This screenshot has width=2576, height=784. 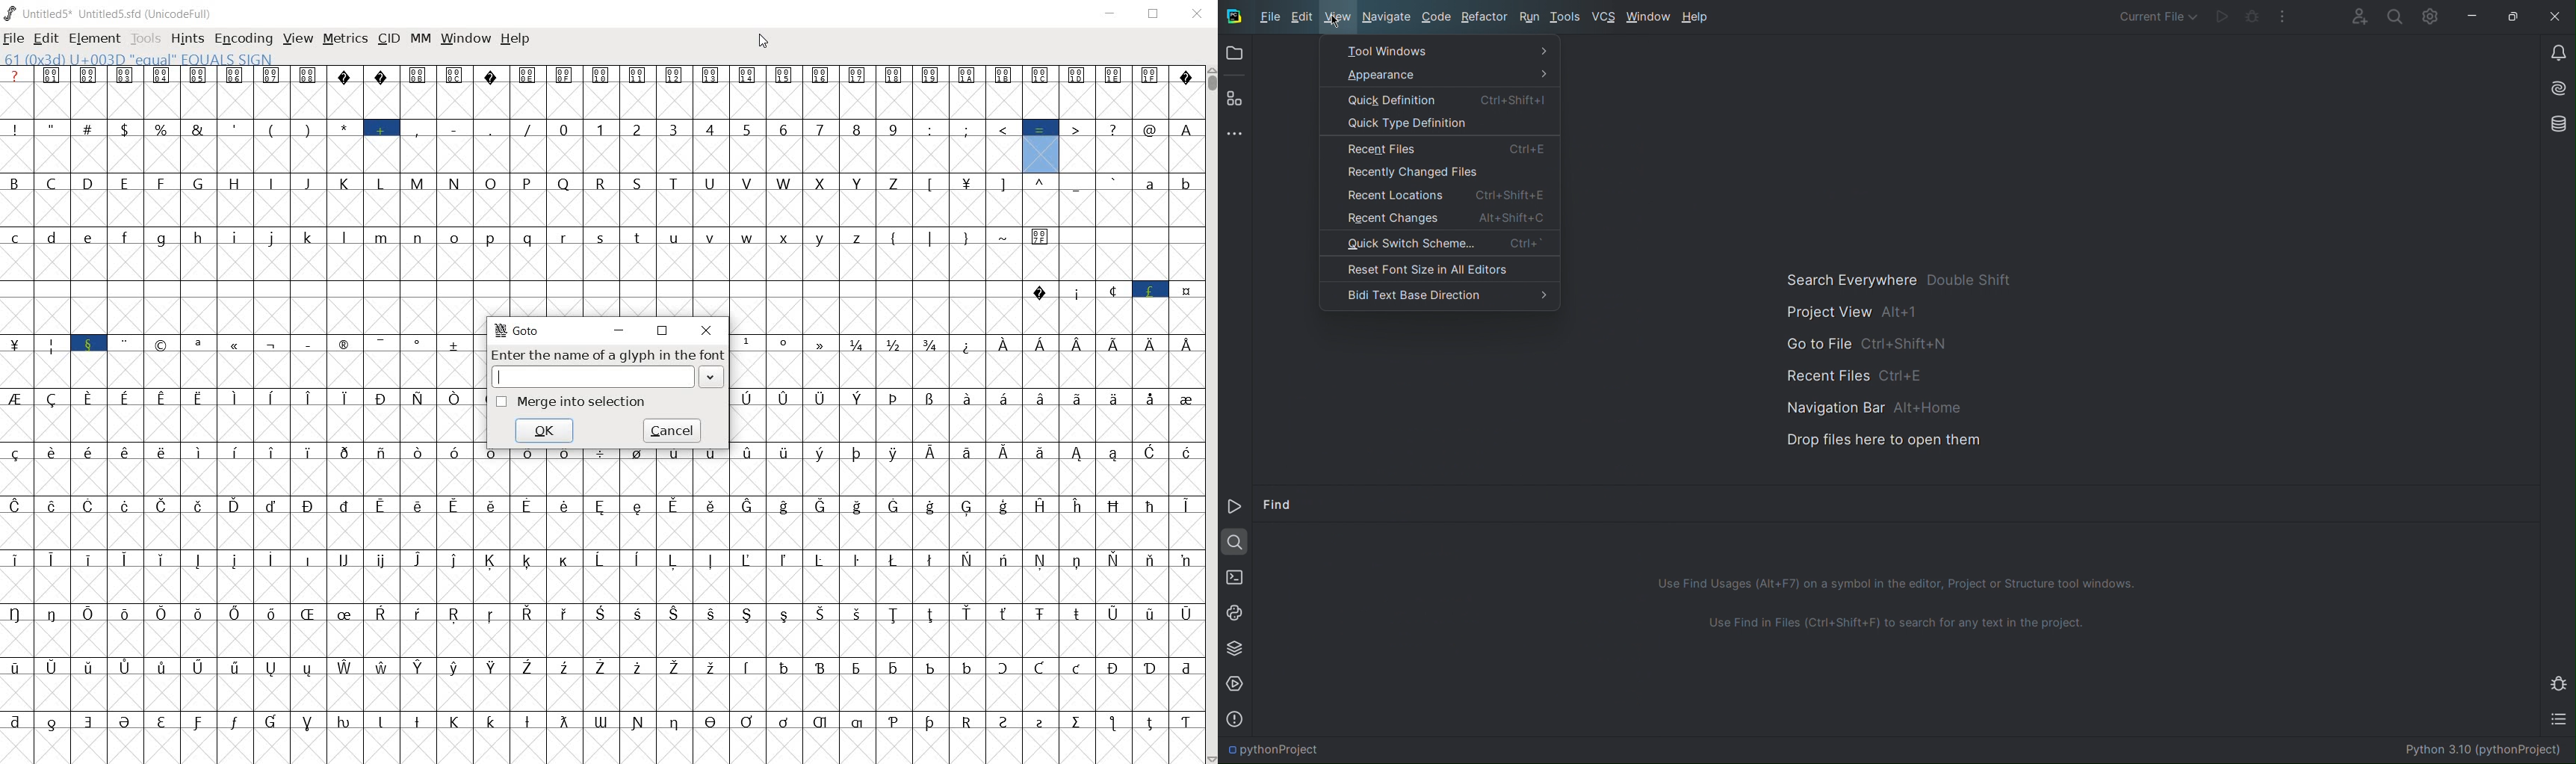 What do you see at coordinates (45, 40) in the screenshot?
I see `edit` at bounding box center [45, 40].